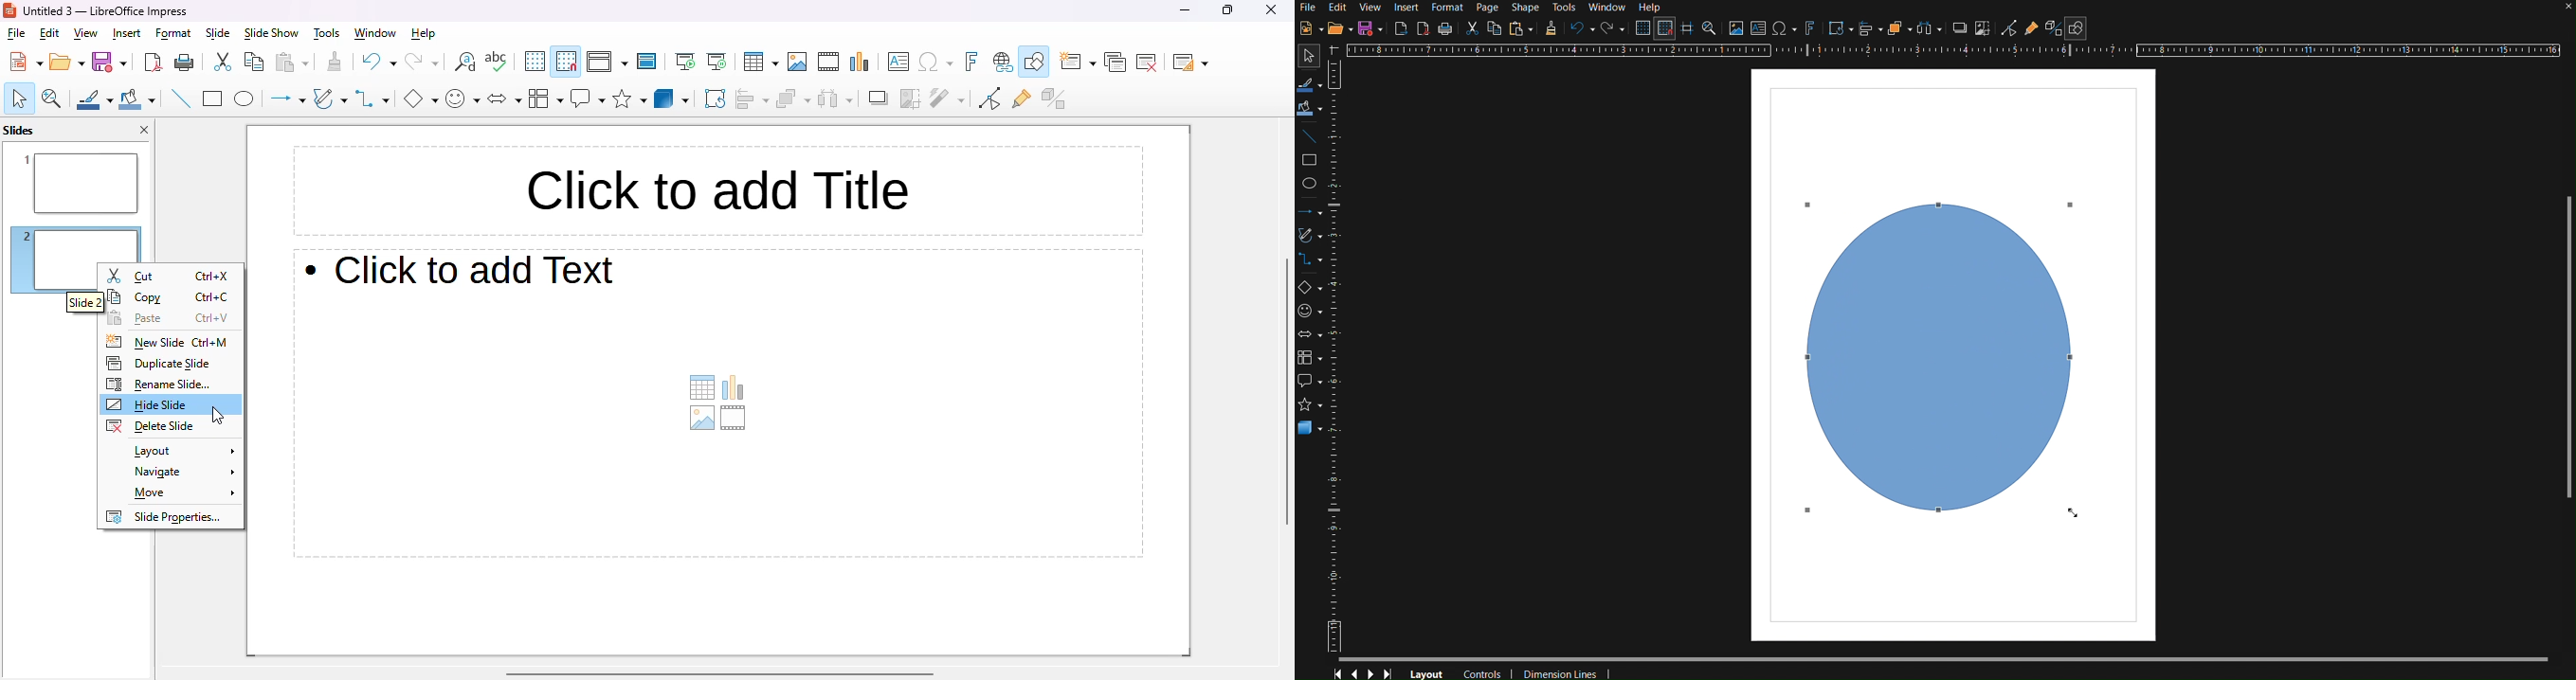 This screenshot has height=700, width=2576. I want to click on line color, so click(95, 99).